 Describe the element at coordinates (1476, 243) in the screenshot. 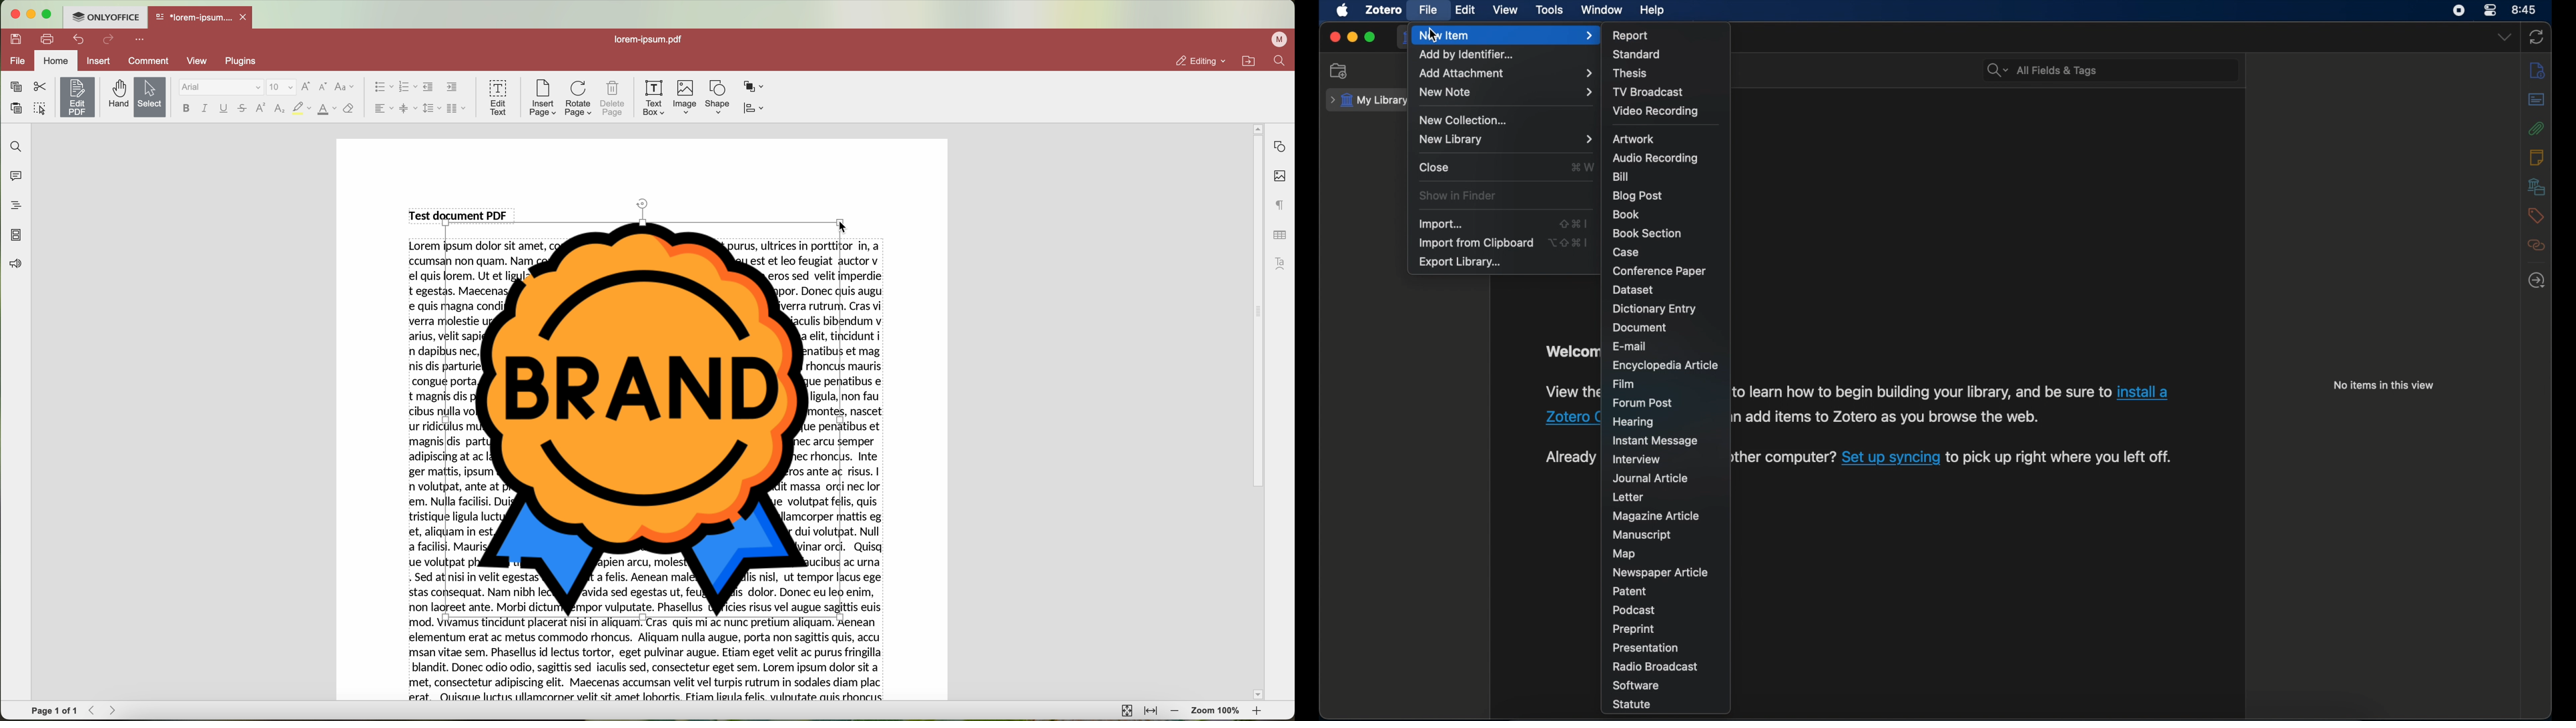

I see `import from clipboard` at that location.